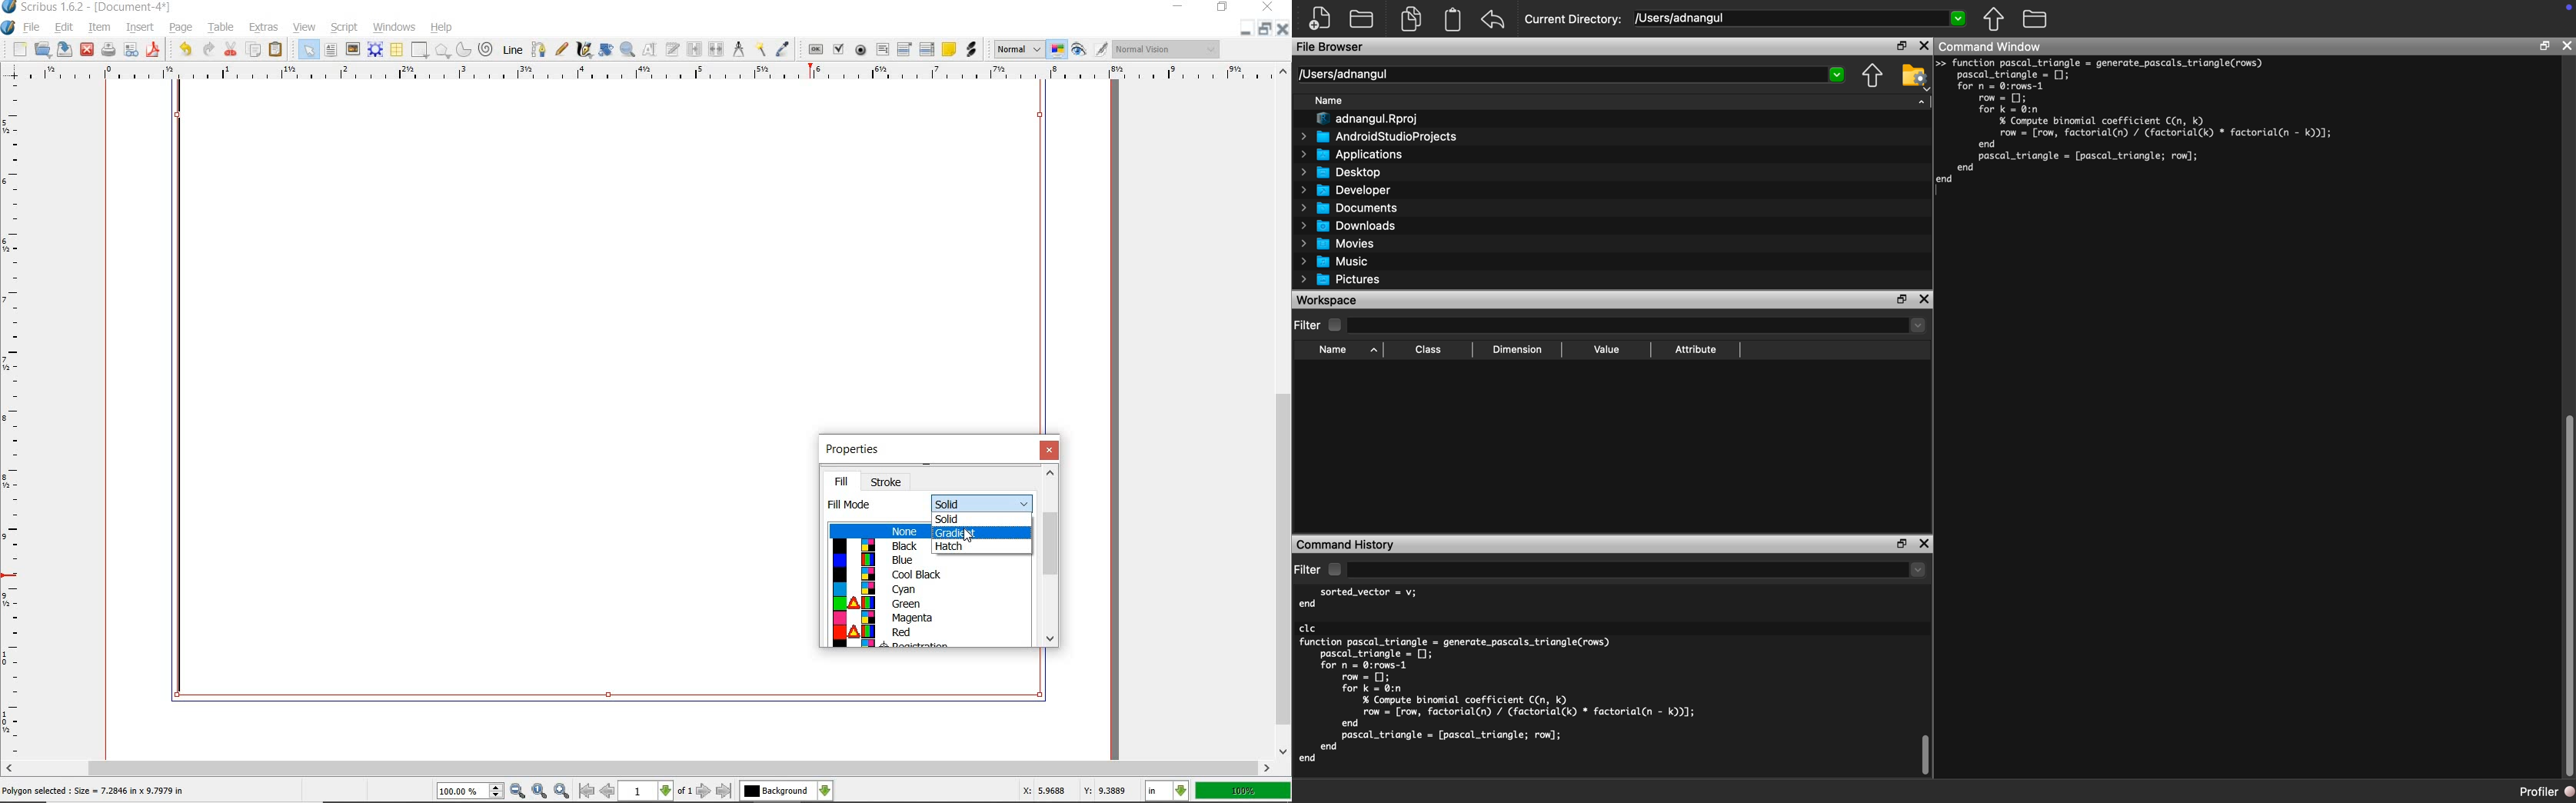 This screenshot has width=2576, height=812. I want to click on Fill Mode, so click(854, 505).